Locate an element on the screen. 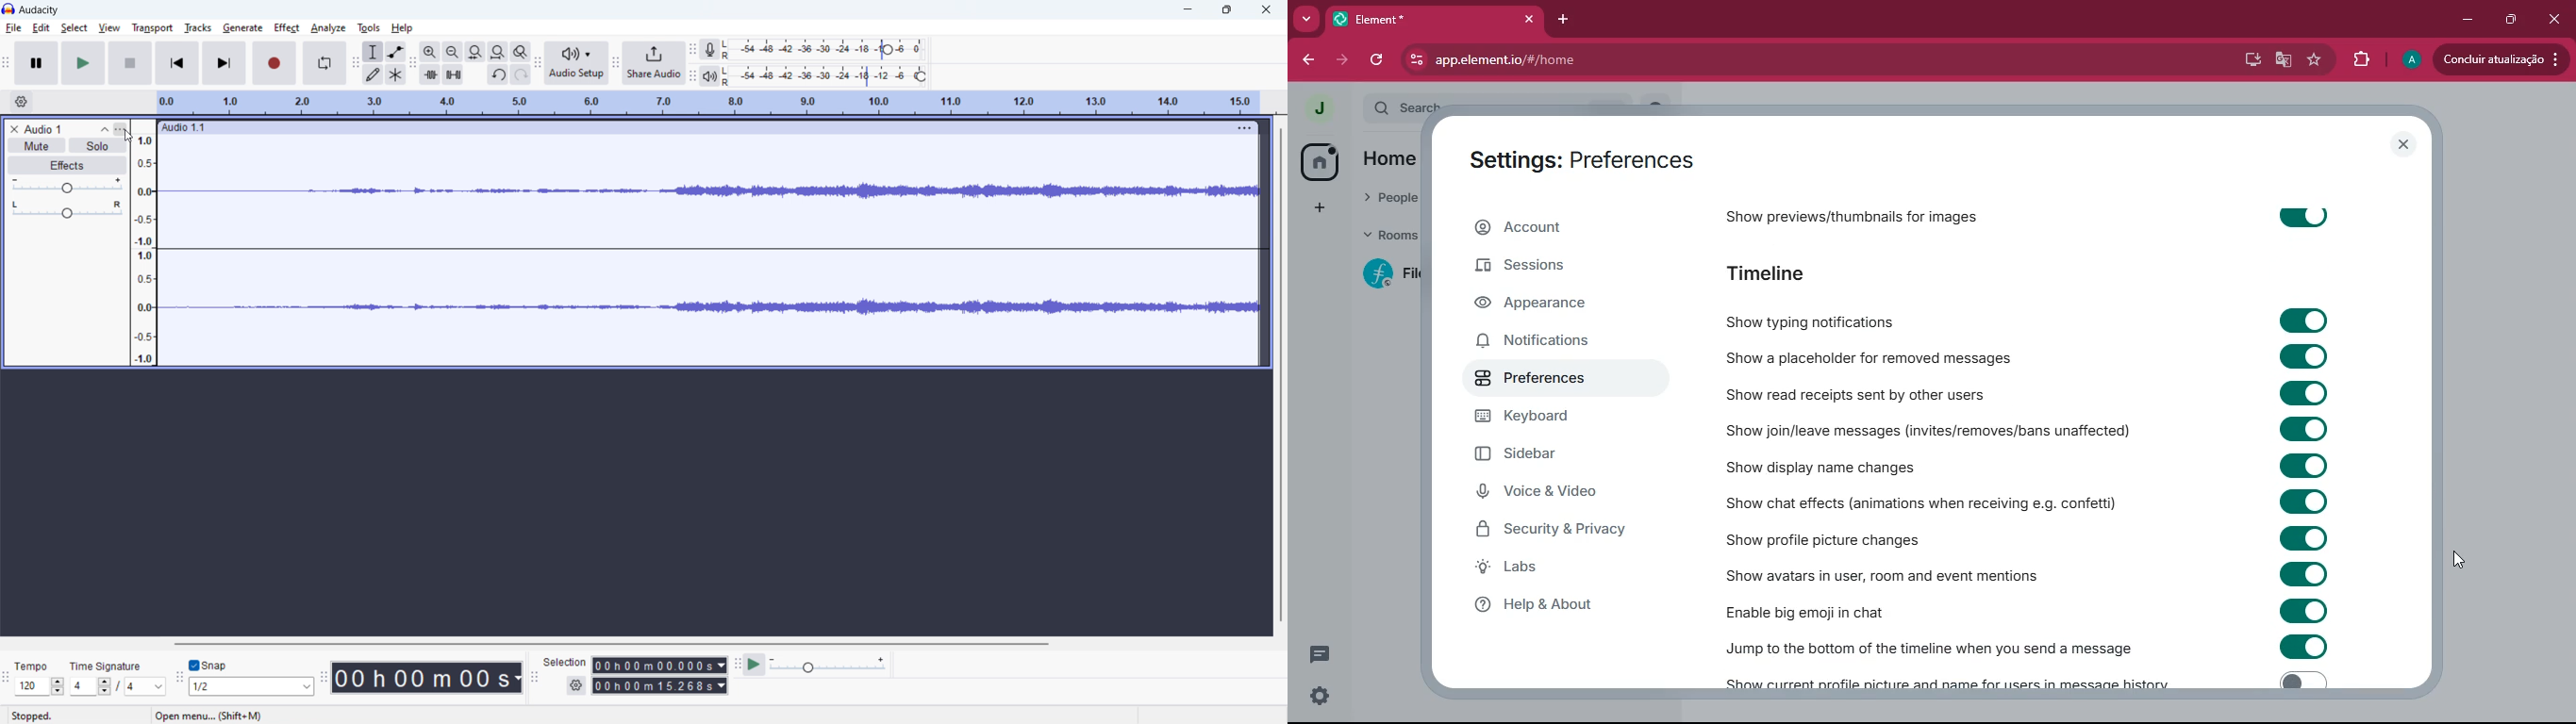  keyboard is located at coordinates (1548, 420).